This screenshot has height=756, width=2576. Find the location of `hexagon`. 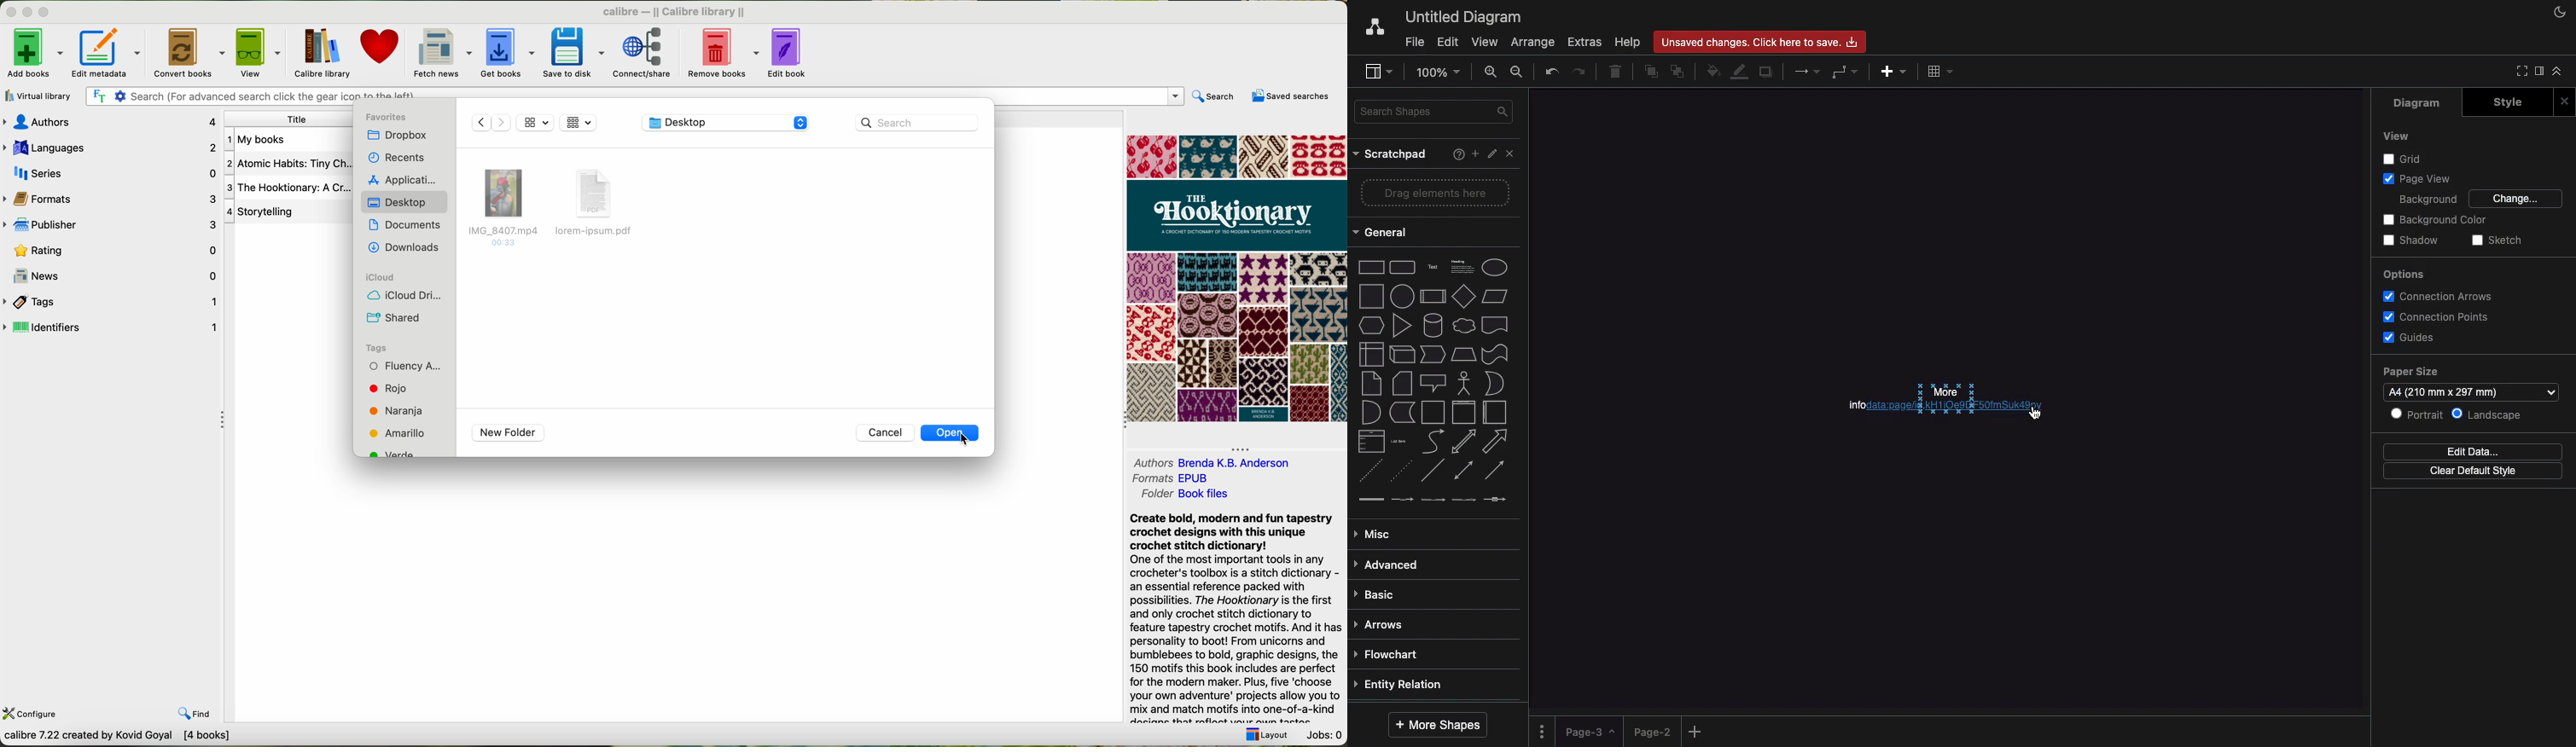

hexagon is located at coordinates (1372, 326).